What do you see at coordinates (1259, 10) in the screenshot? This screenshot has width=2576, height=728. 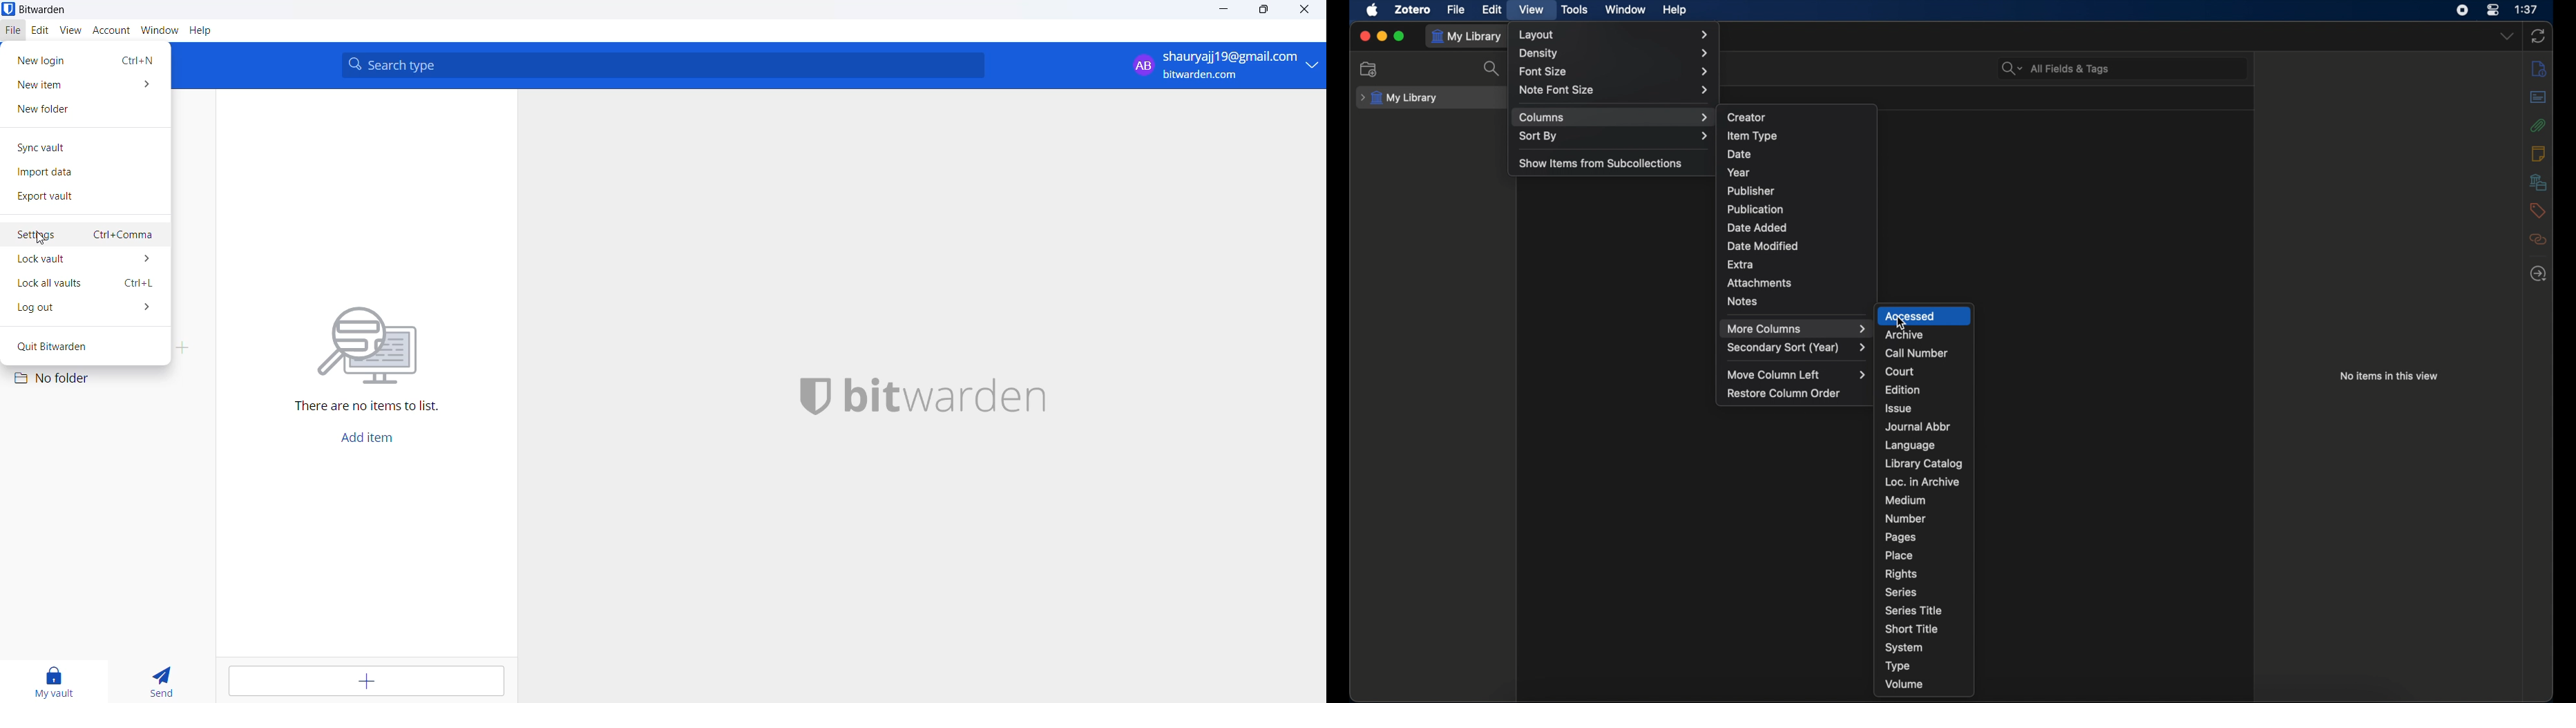 I see `maximize` at bounding box center [1259, 10].